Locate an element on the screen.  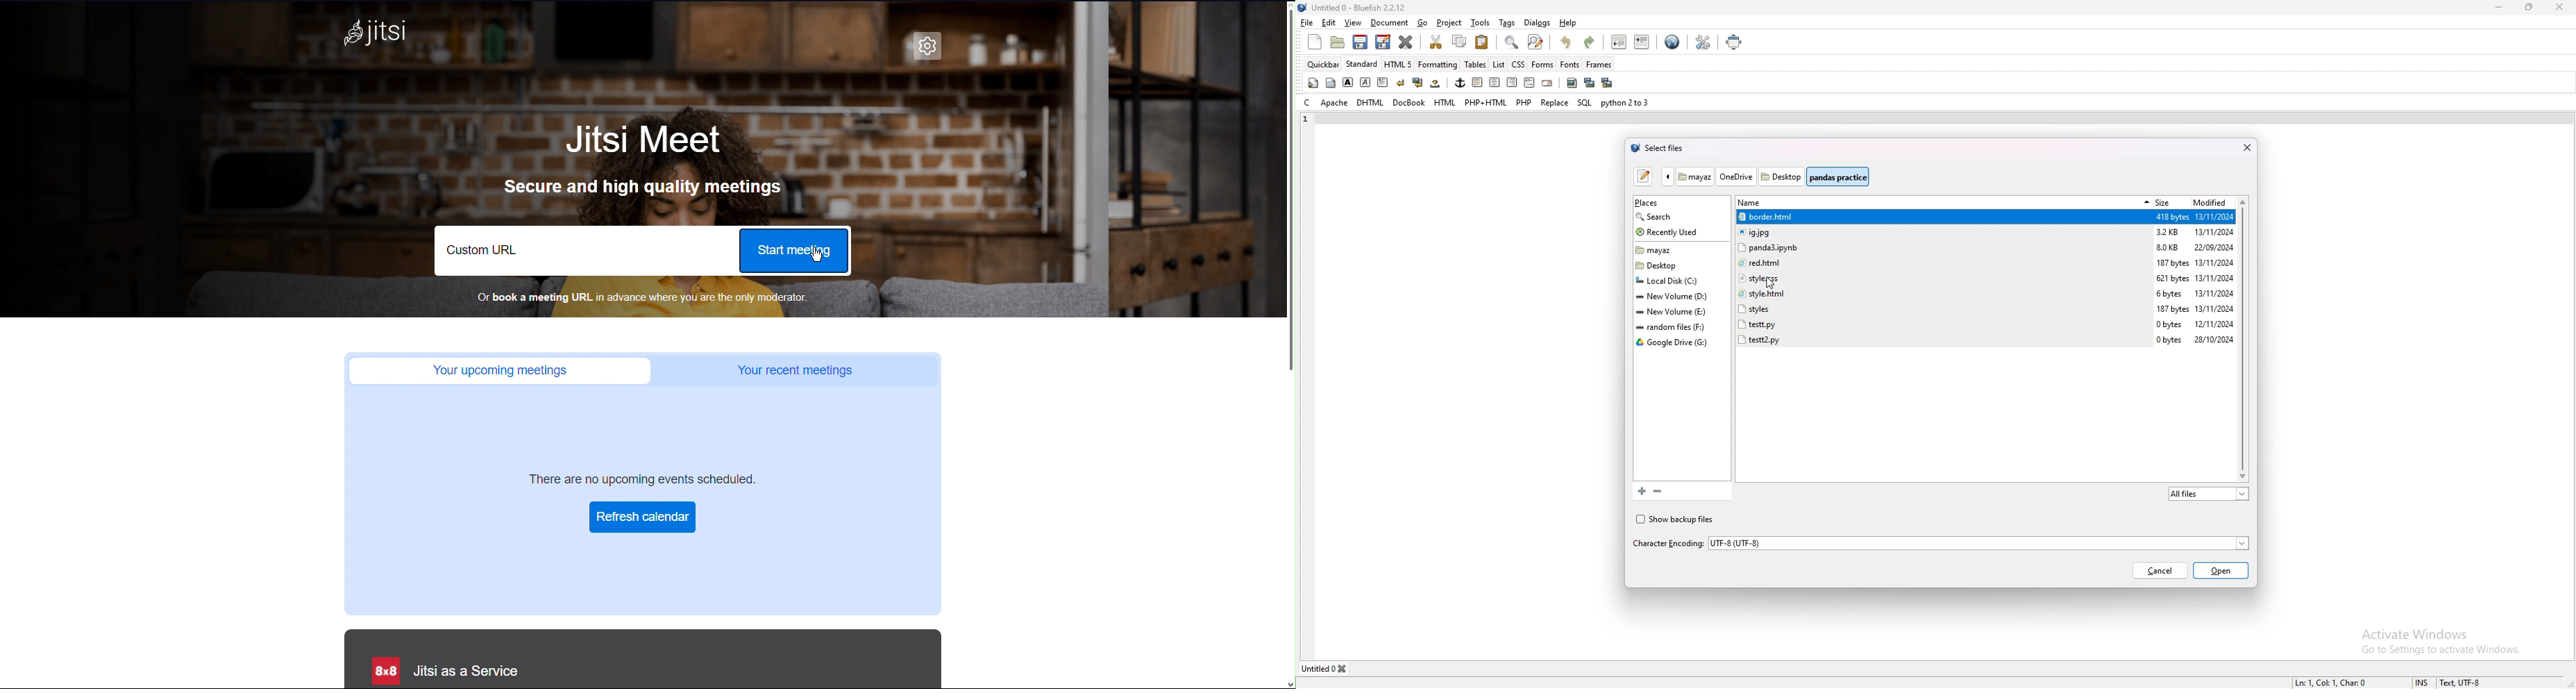
recently used is located at coordinates (1678, 232).